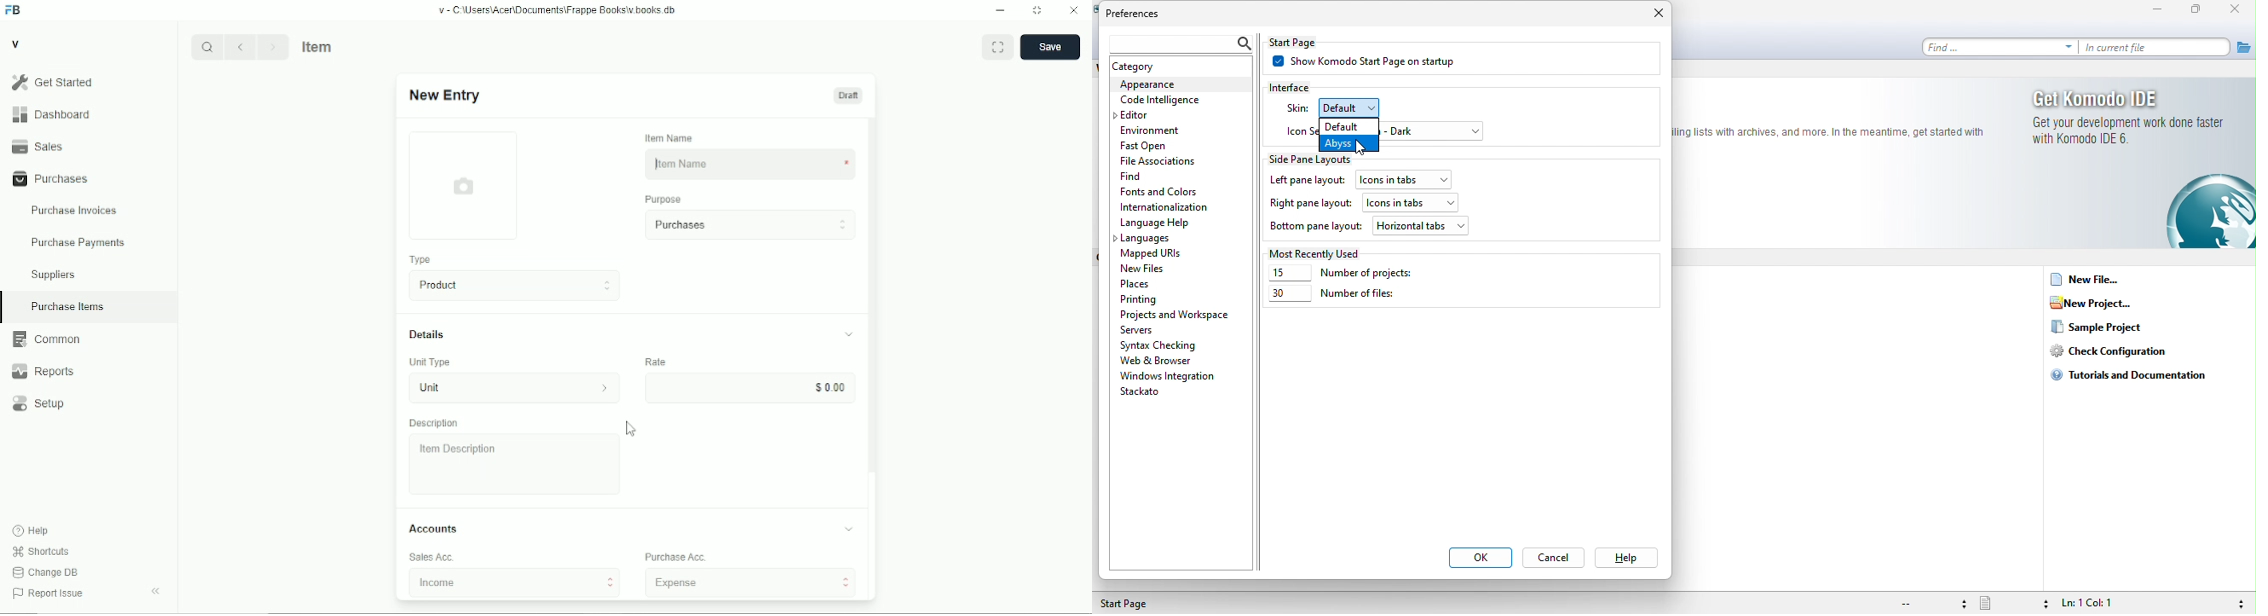 The height and width of the screenshot is (616, 2268). I want to click on cursor, so click(631, 428).